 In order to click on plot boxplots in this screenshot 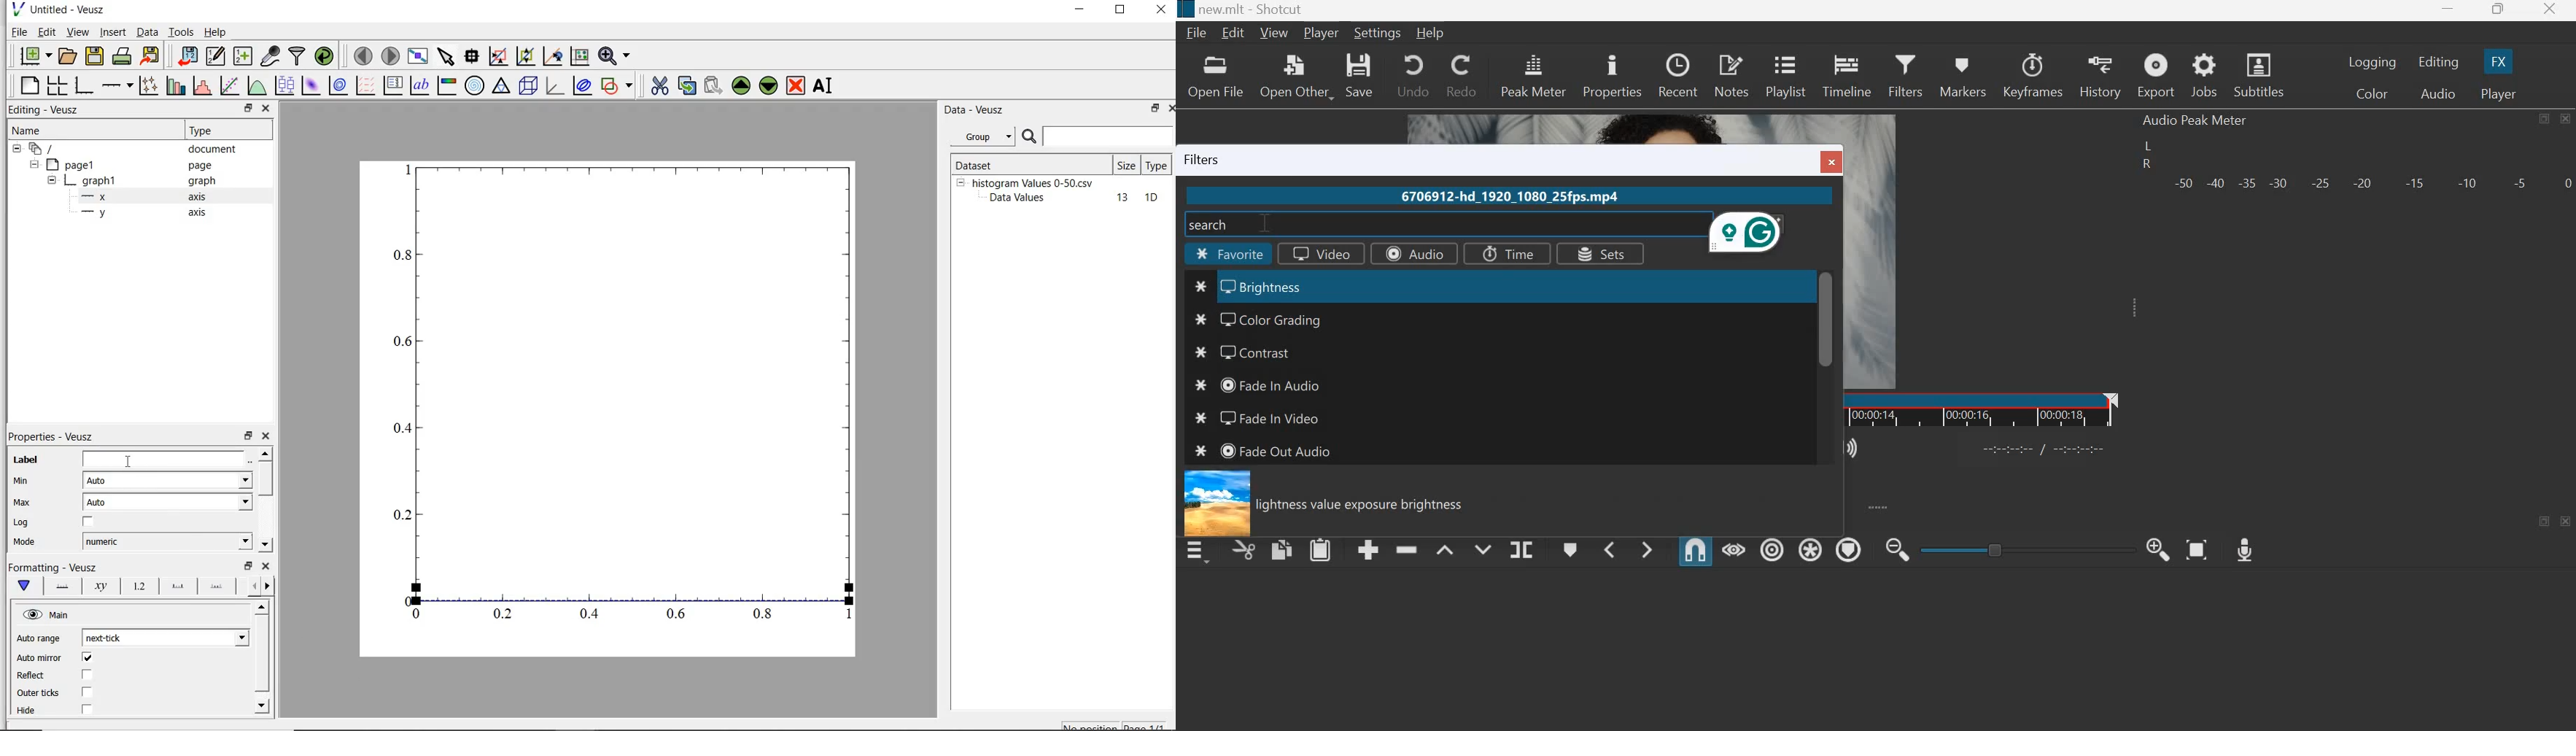, I will do `click(284, 85)`.